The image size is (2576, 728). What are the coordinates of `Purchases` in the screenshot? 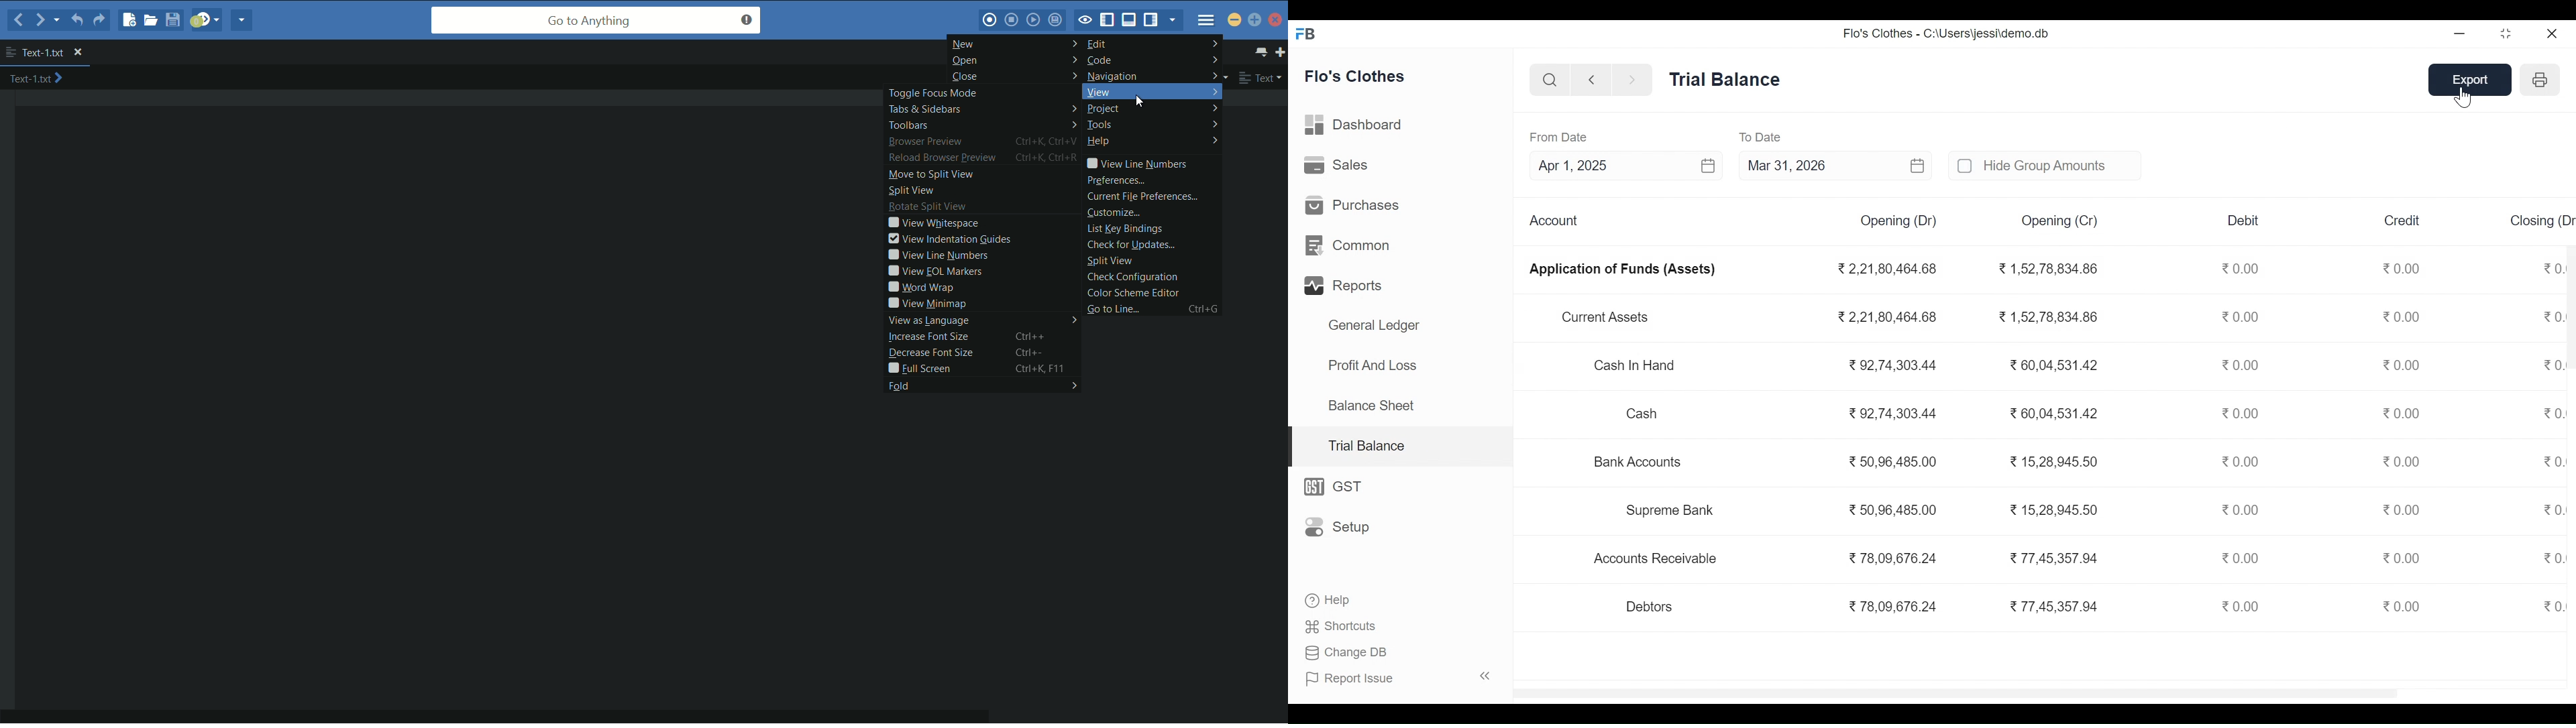 It's located at (1353, 205).